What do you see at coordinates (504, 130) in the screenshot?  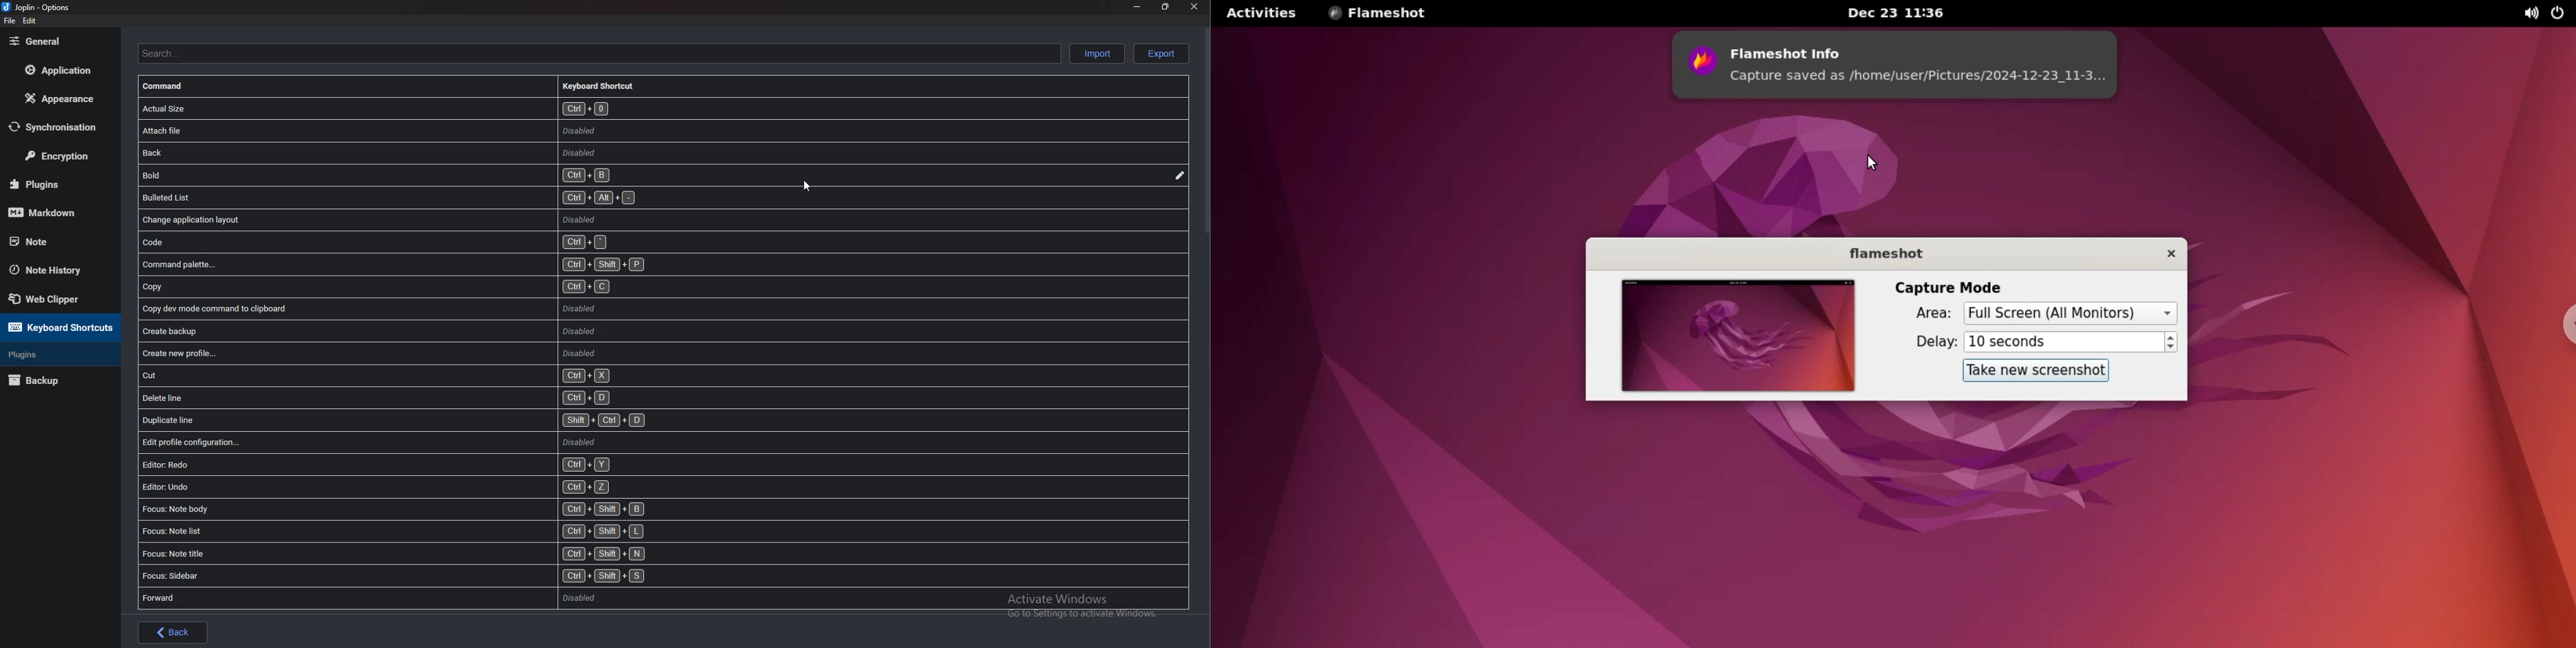 I see `Attach file` at bounding box center [504, 130].